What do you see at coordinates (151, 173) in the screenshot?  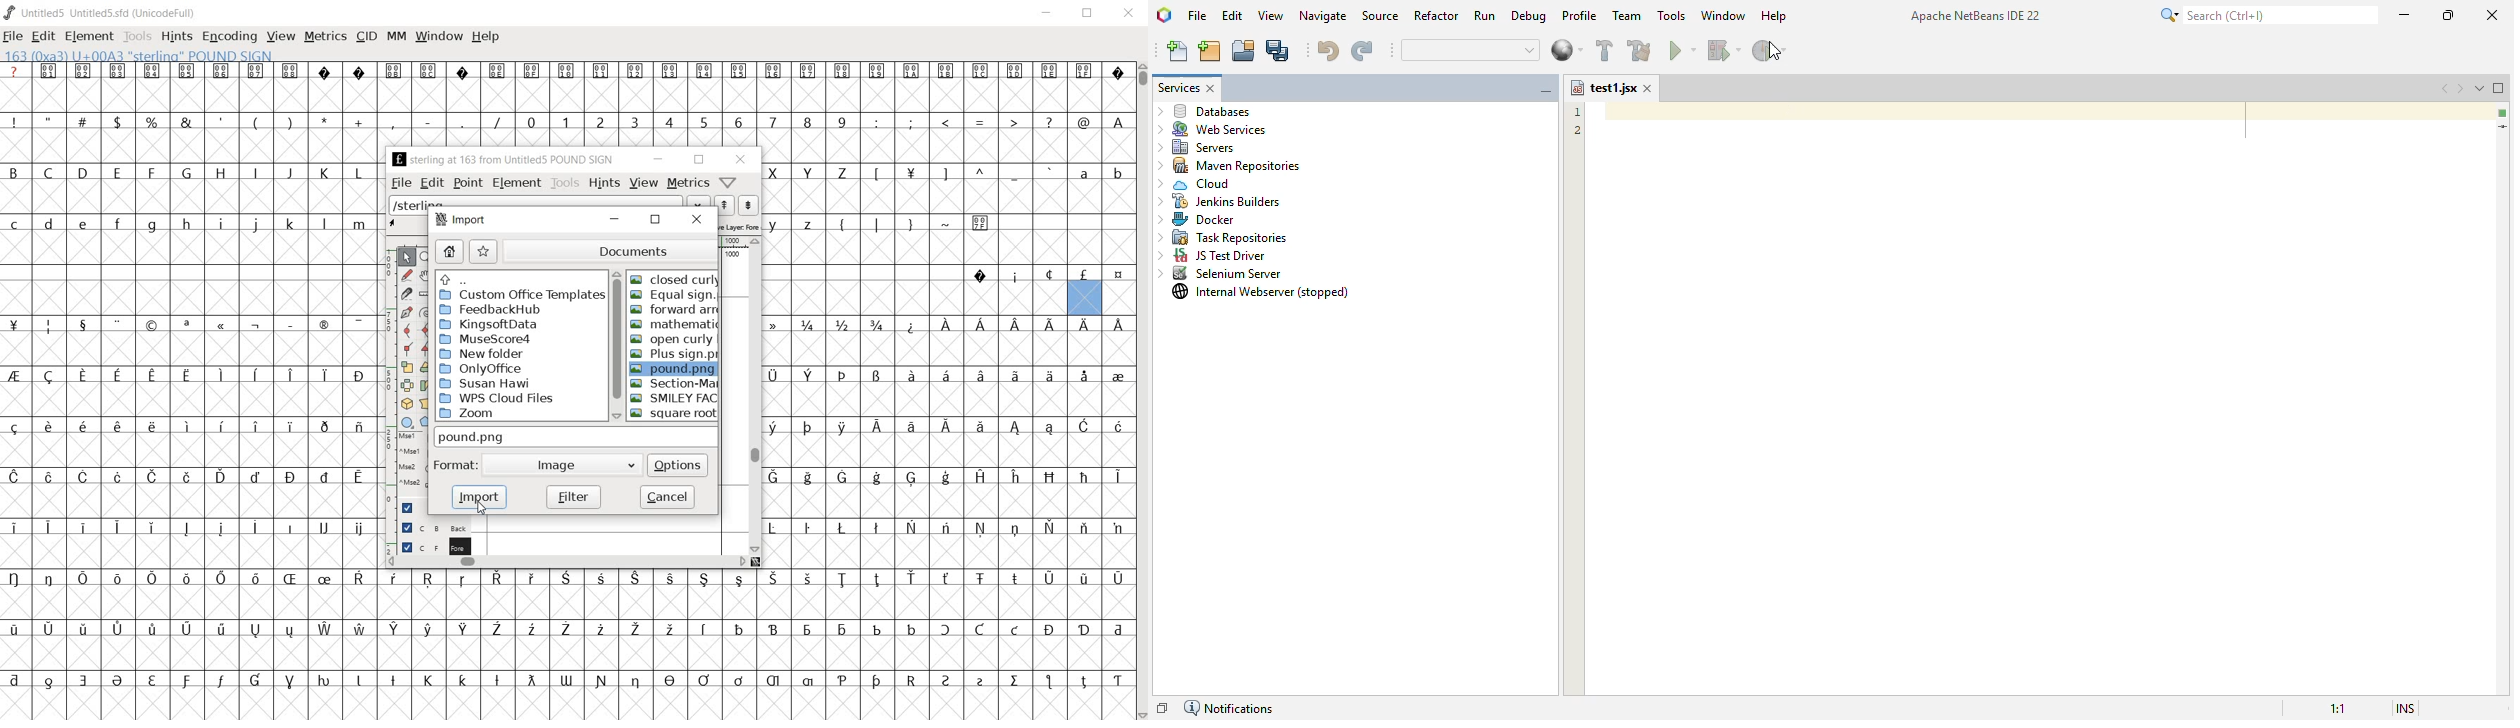 I see `F` at bounding box center [151, 173].